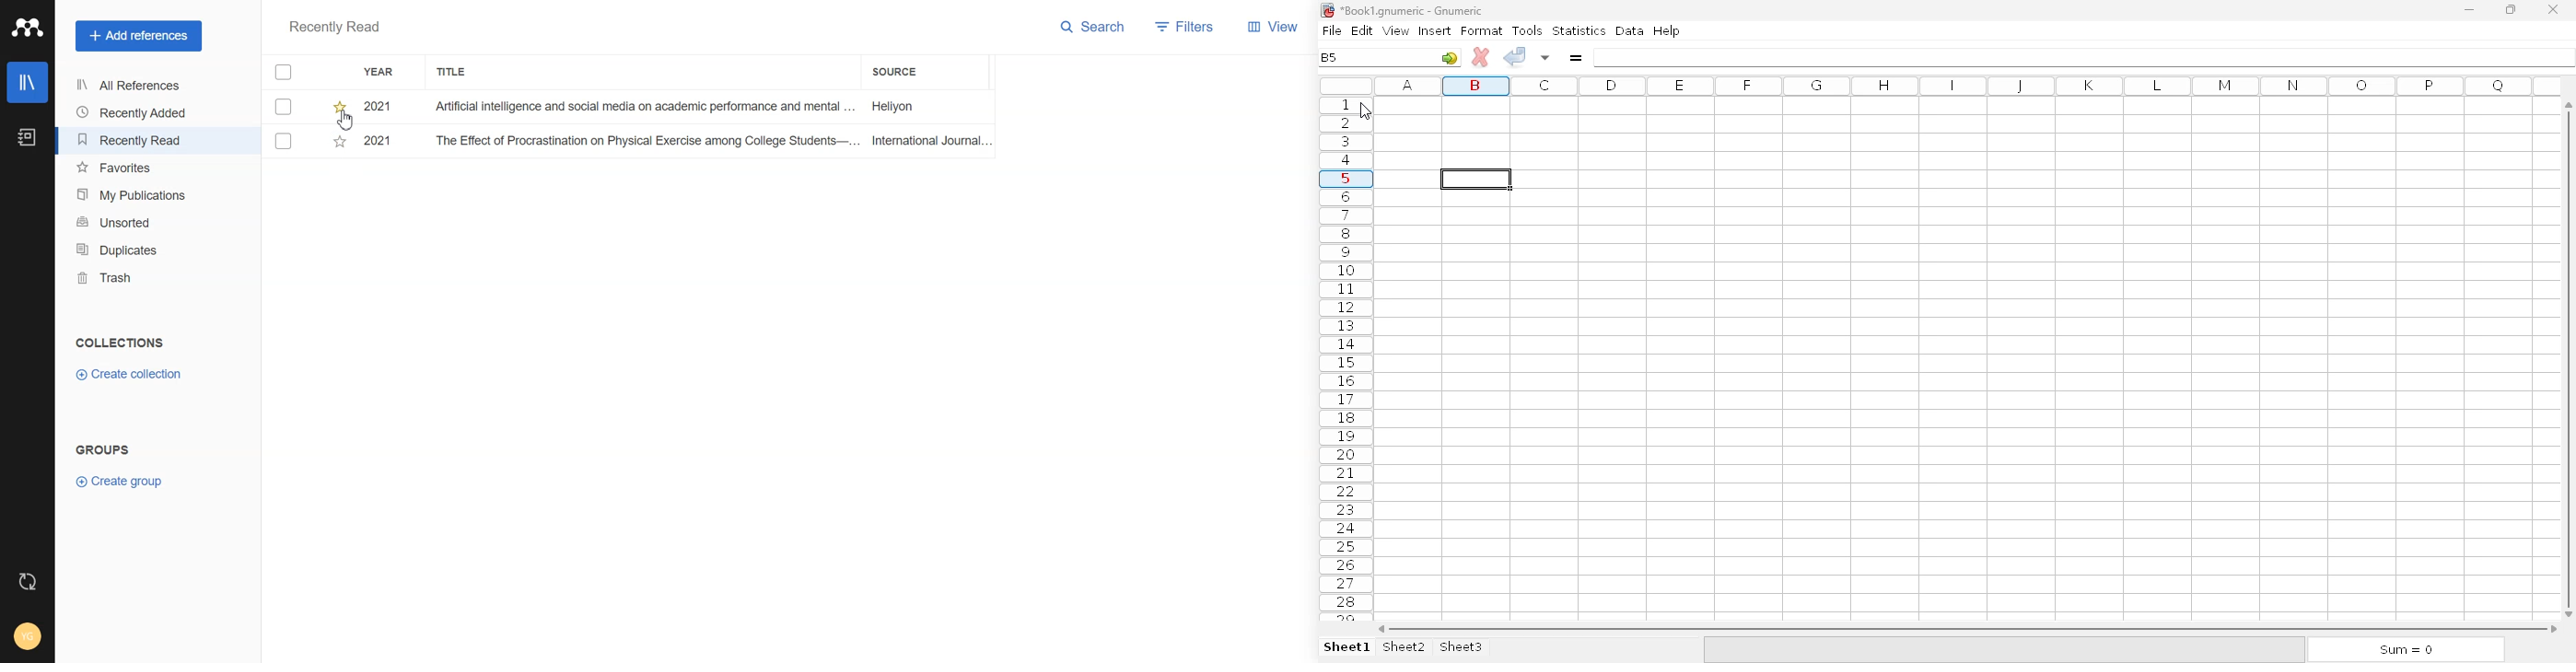 The width and height of the screenshot is (2576, 672). I want to click on File, so click(628, 144).